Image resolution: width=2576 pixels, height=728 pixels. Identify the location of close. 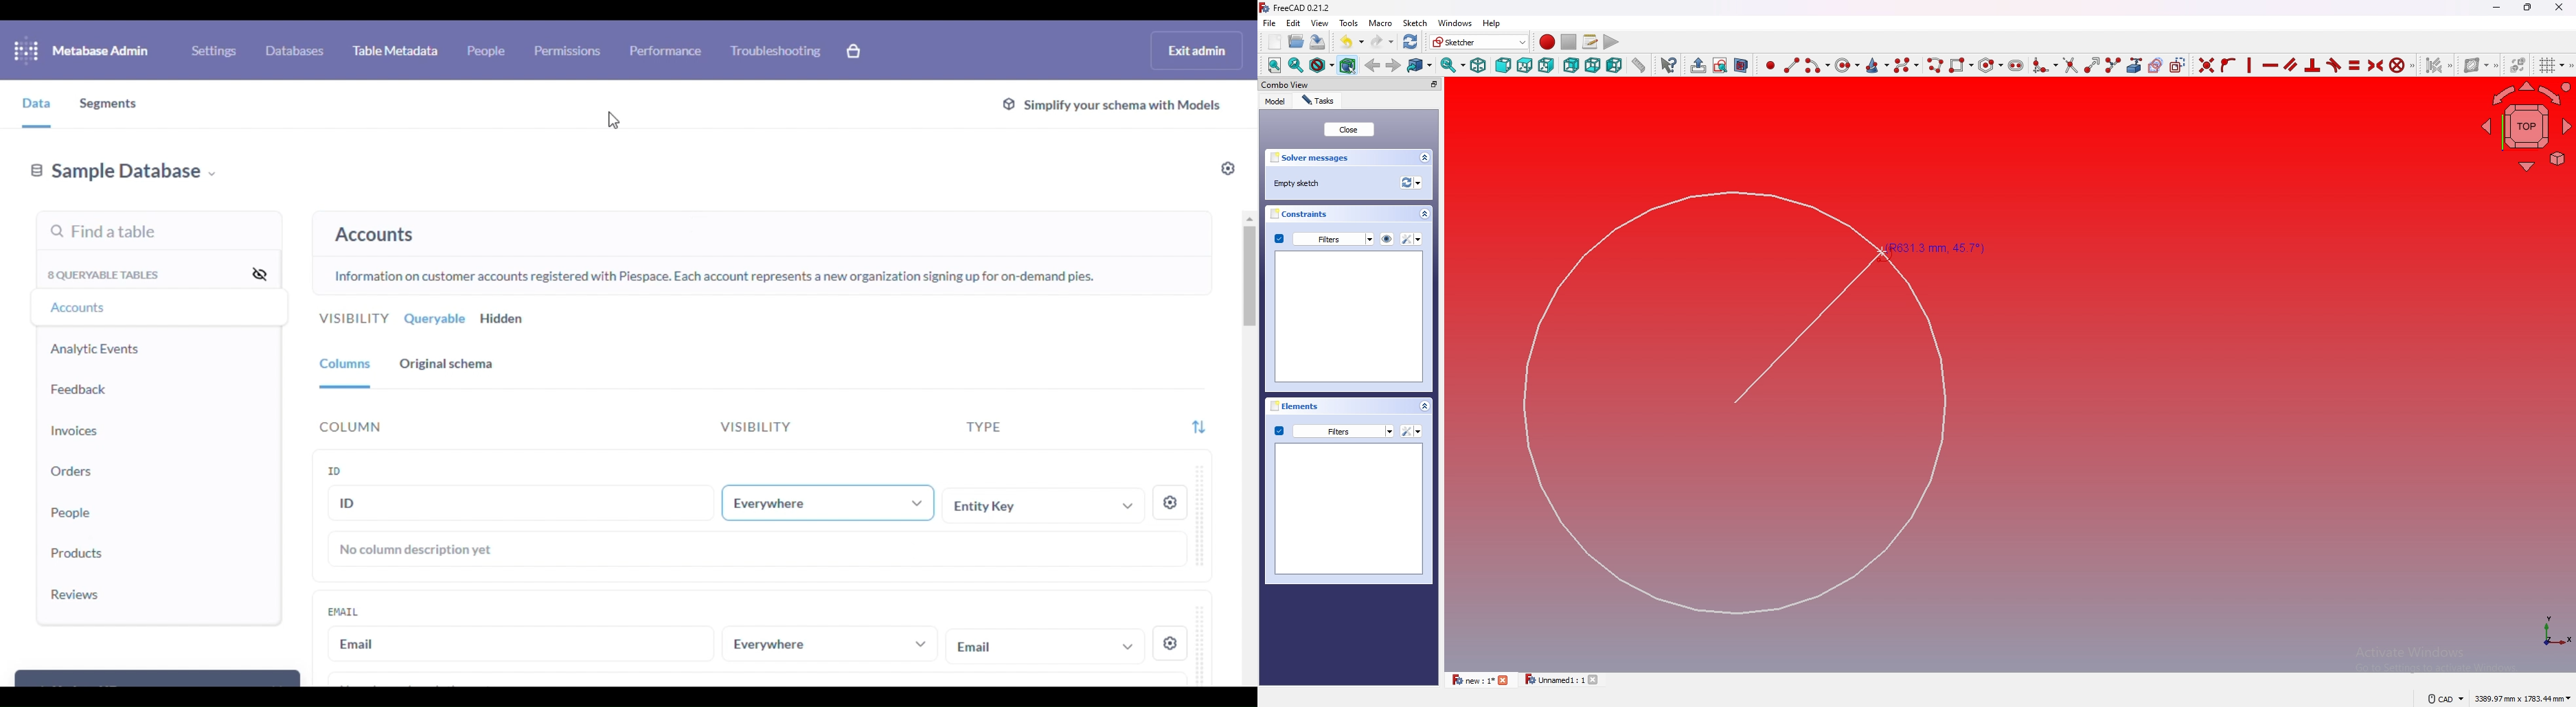
(1505, 680).